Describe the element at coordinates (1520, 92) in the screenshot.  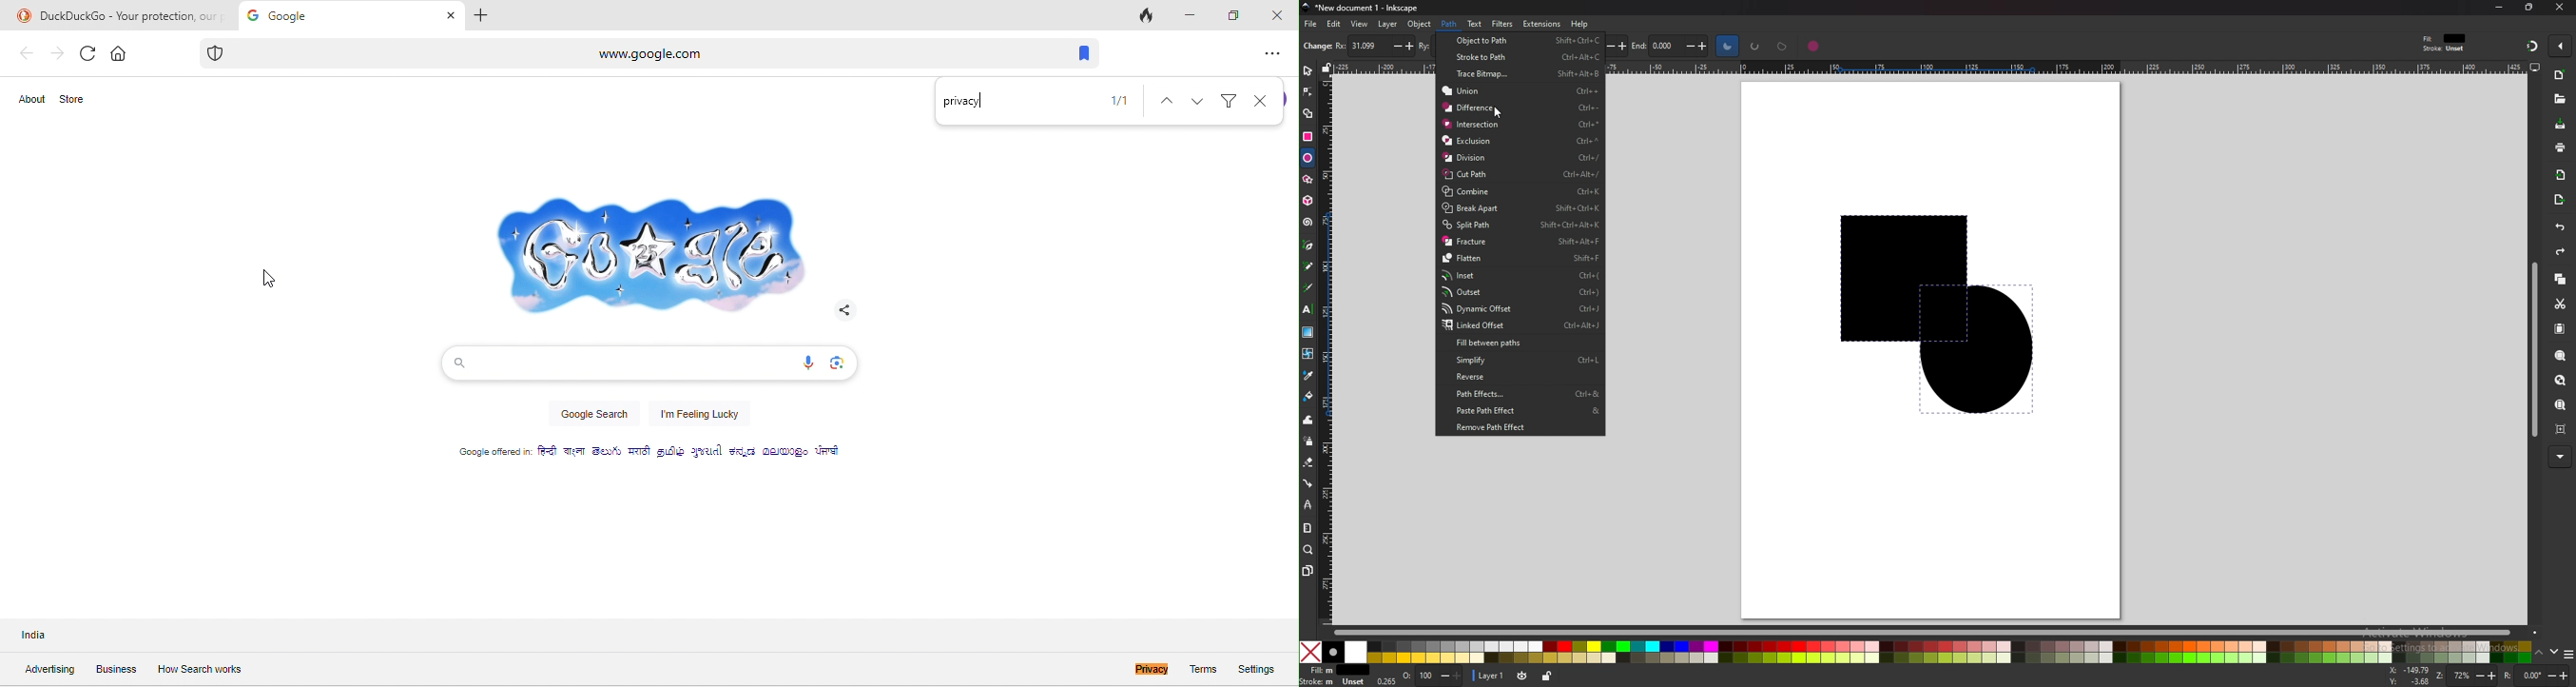
I see `Union` at that location.